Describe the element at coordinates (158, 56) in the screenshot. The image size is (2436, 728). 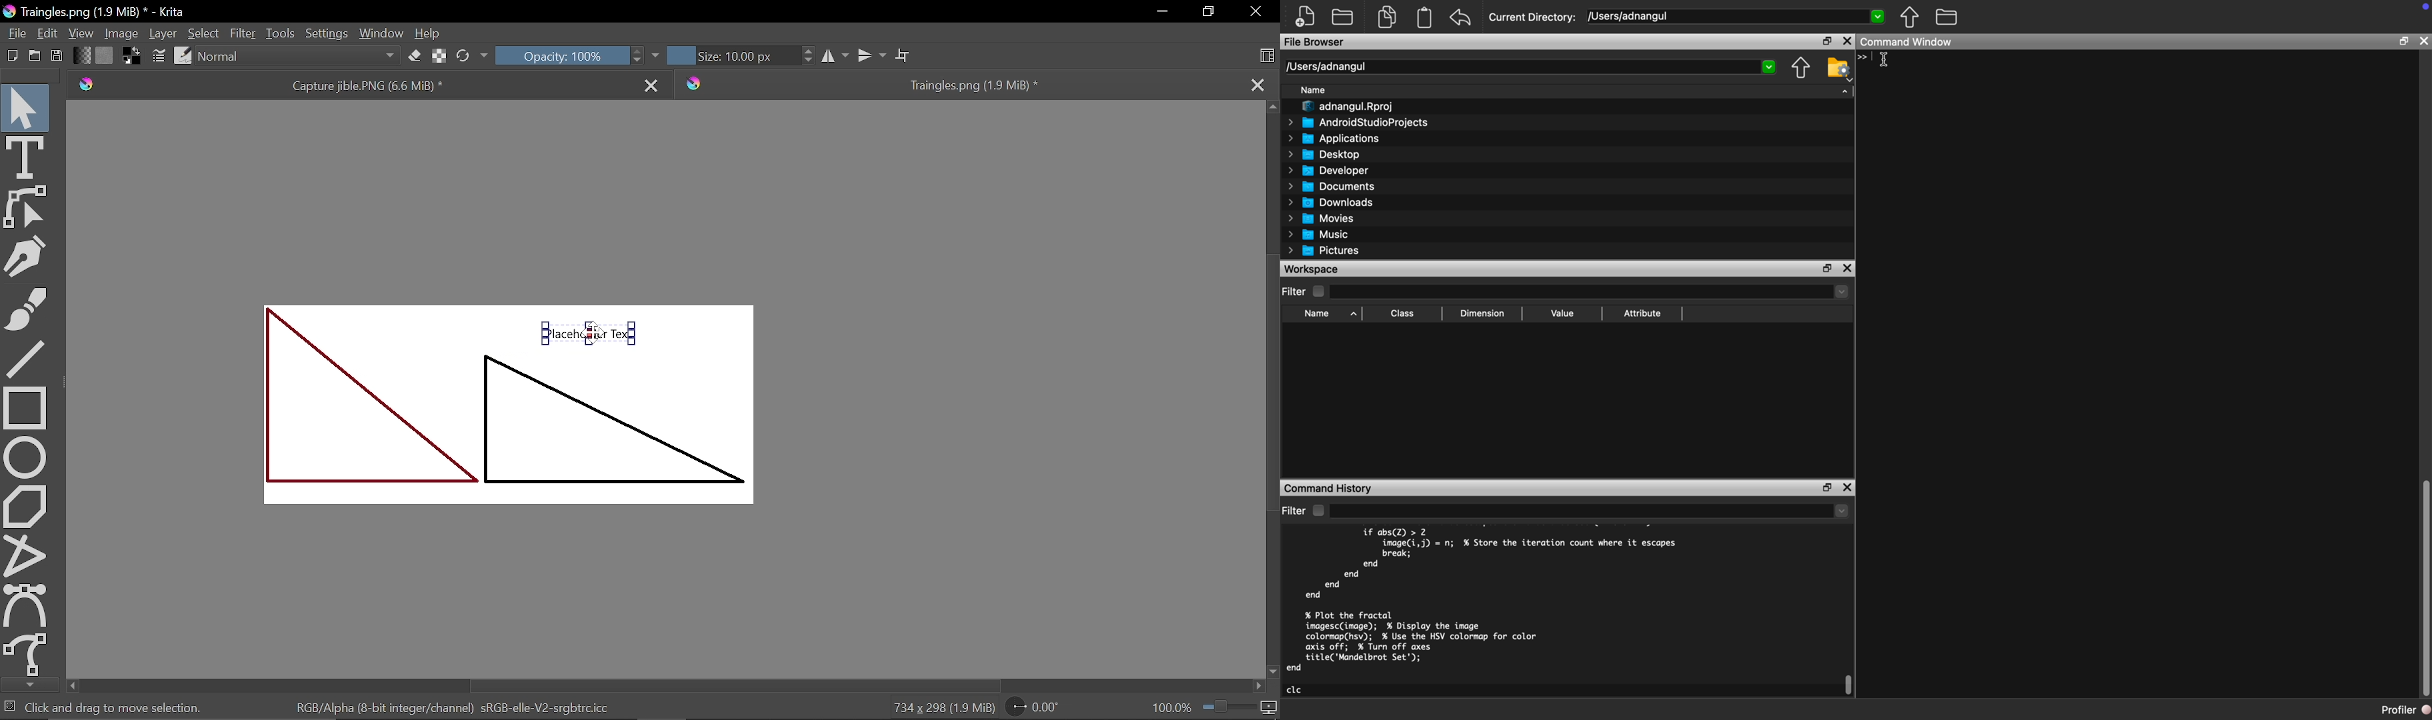
I see `Edit brush settings` at that location.